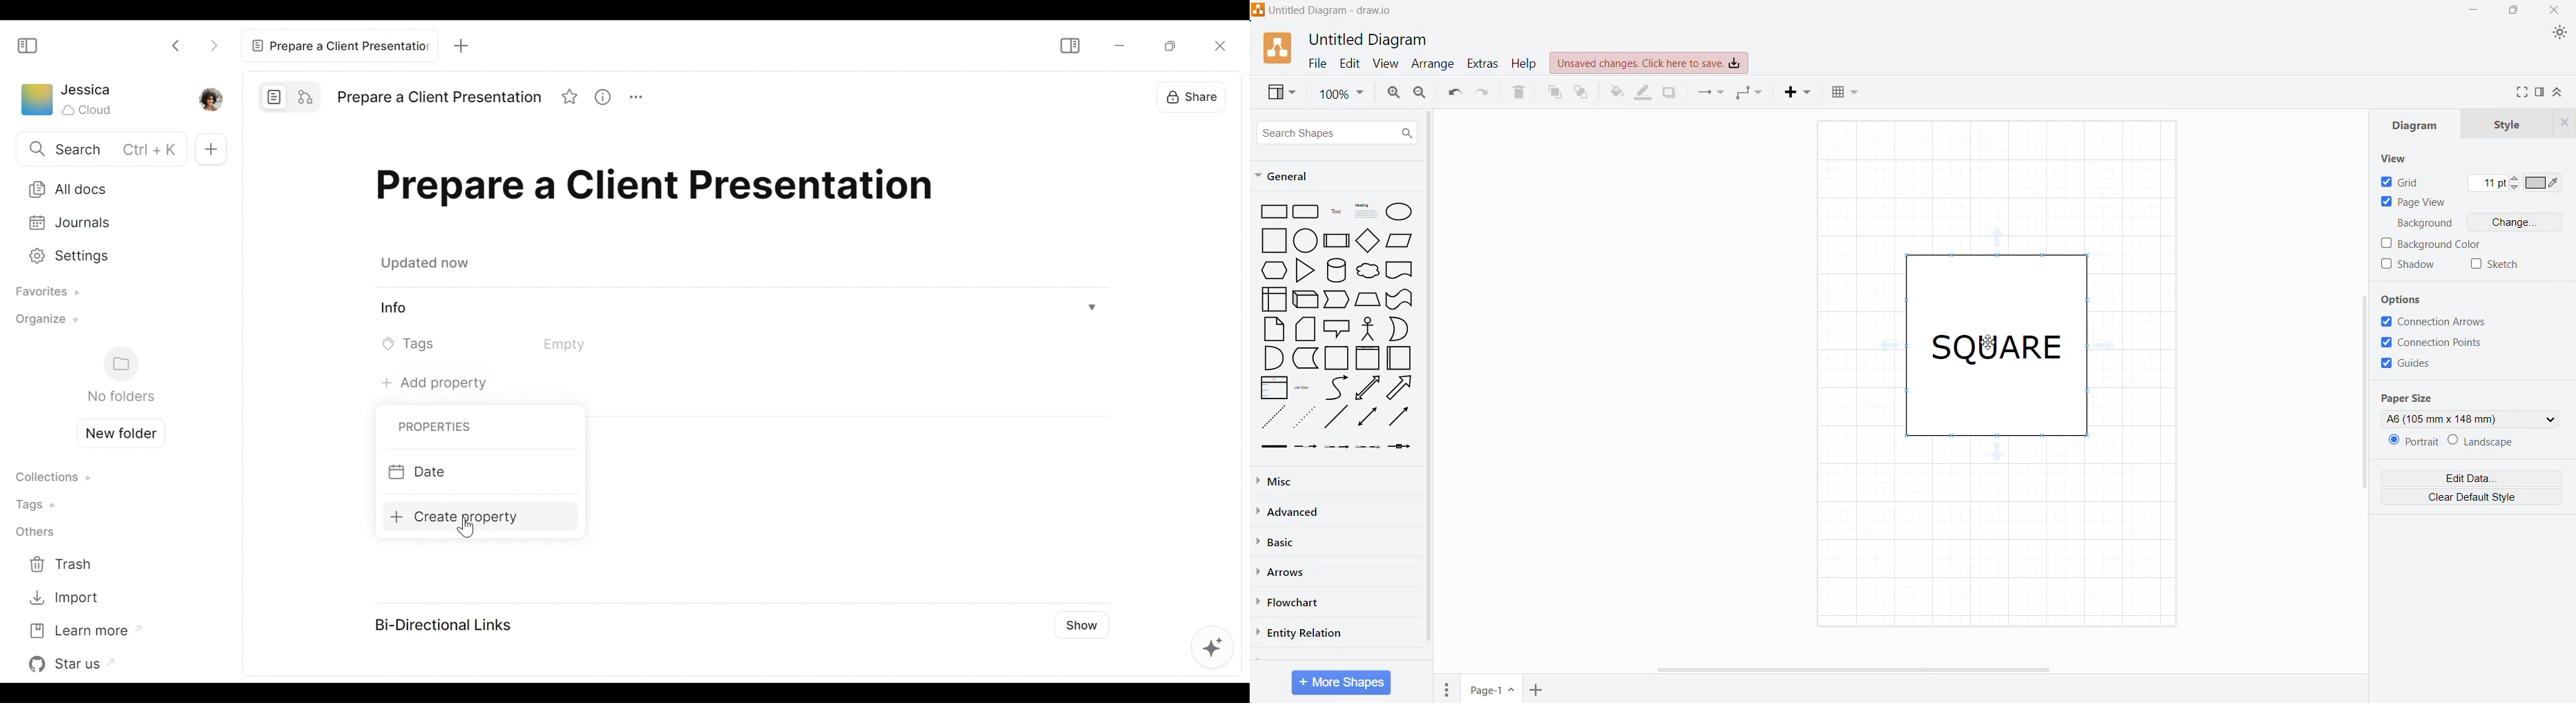 Image resolution: width=2576 pixels, height=728 pixels. What do you see at coordinates (469, 529) in the screenshot?
I see `Cursor` at bounding box center [469, 529].